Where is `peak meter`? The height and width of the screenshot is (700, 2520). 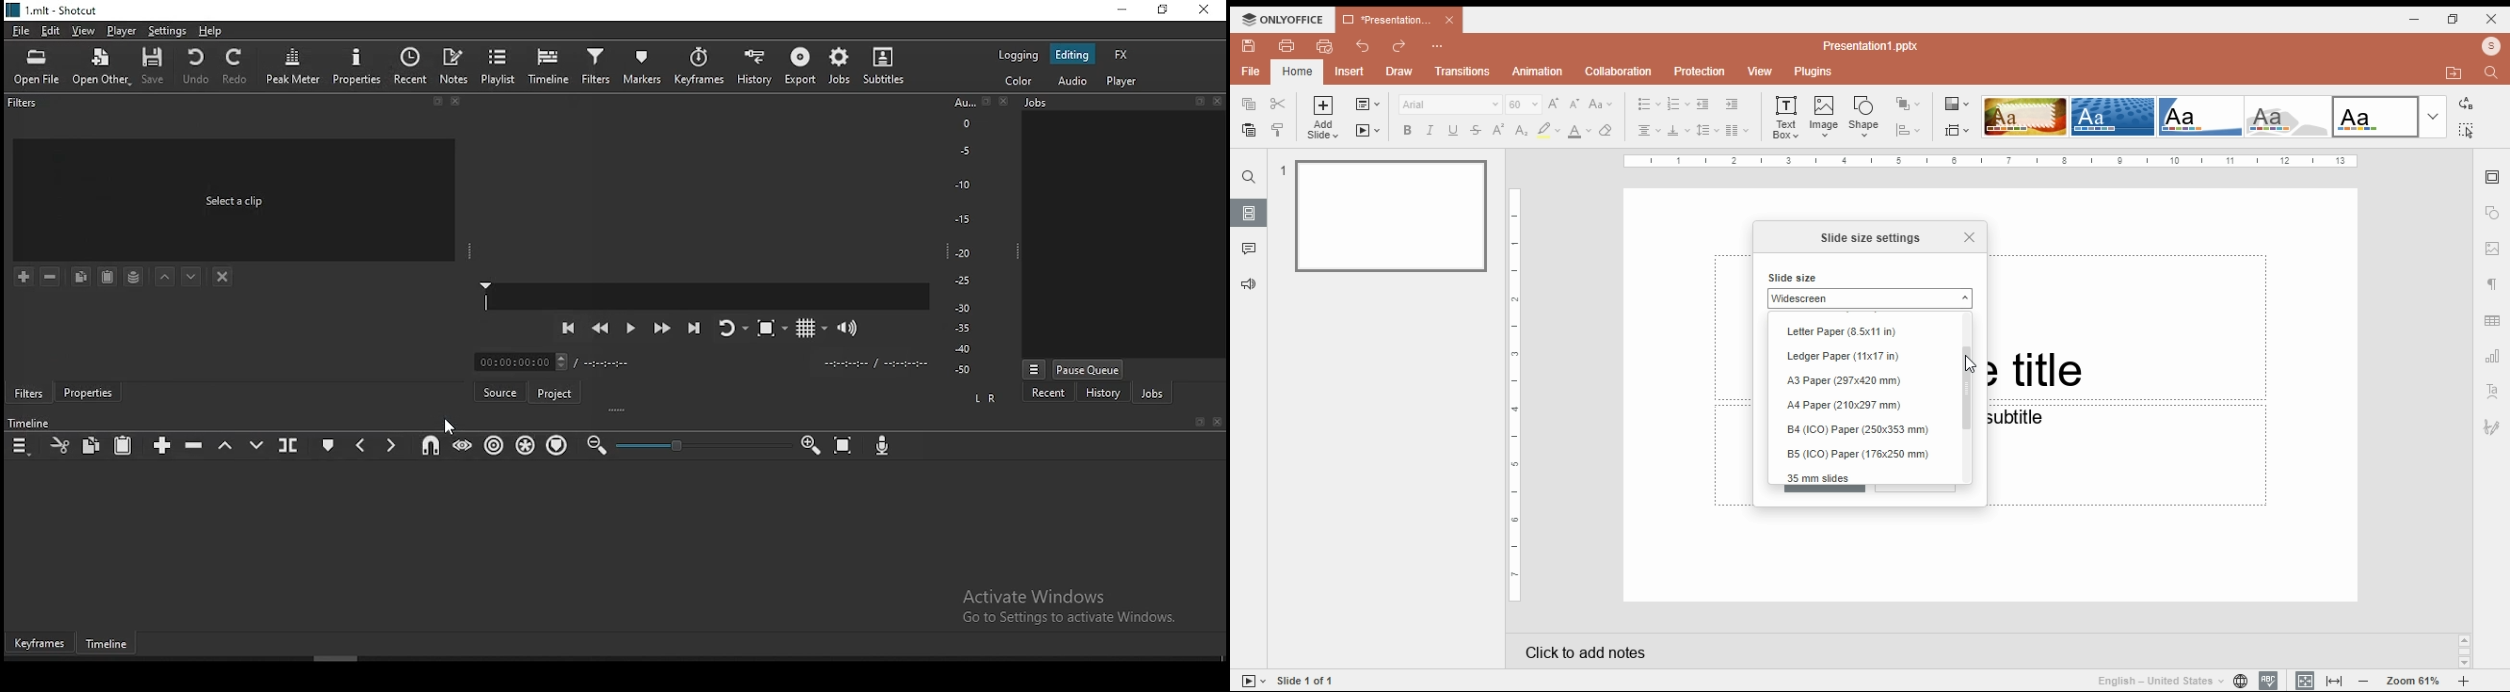
peak meter is located at coordinates (294, 64).